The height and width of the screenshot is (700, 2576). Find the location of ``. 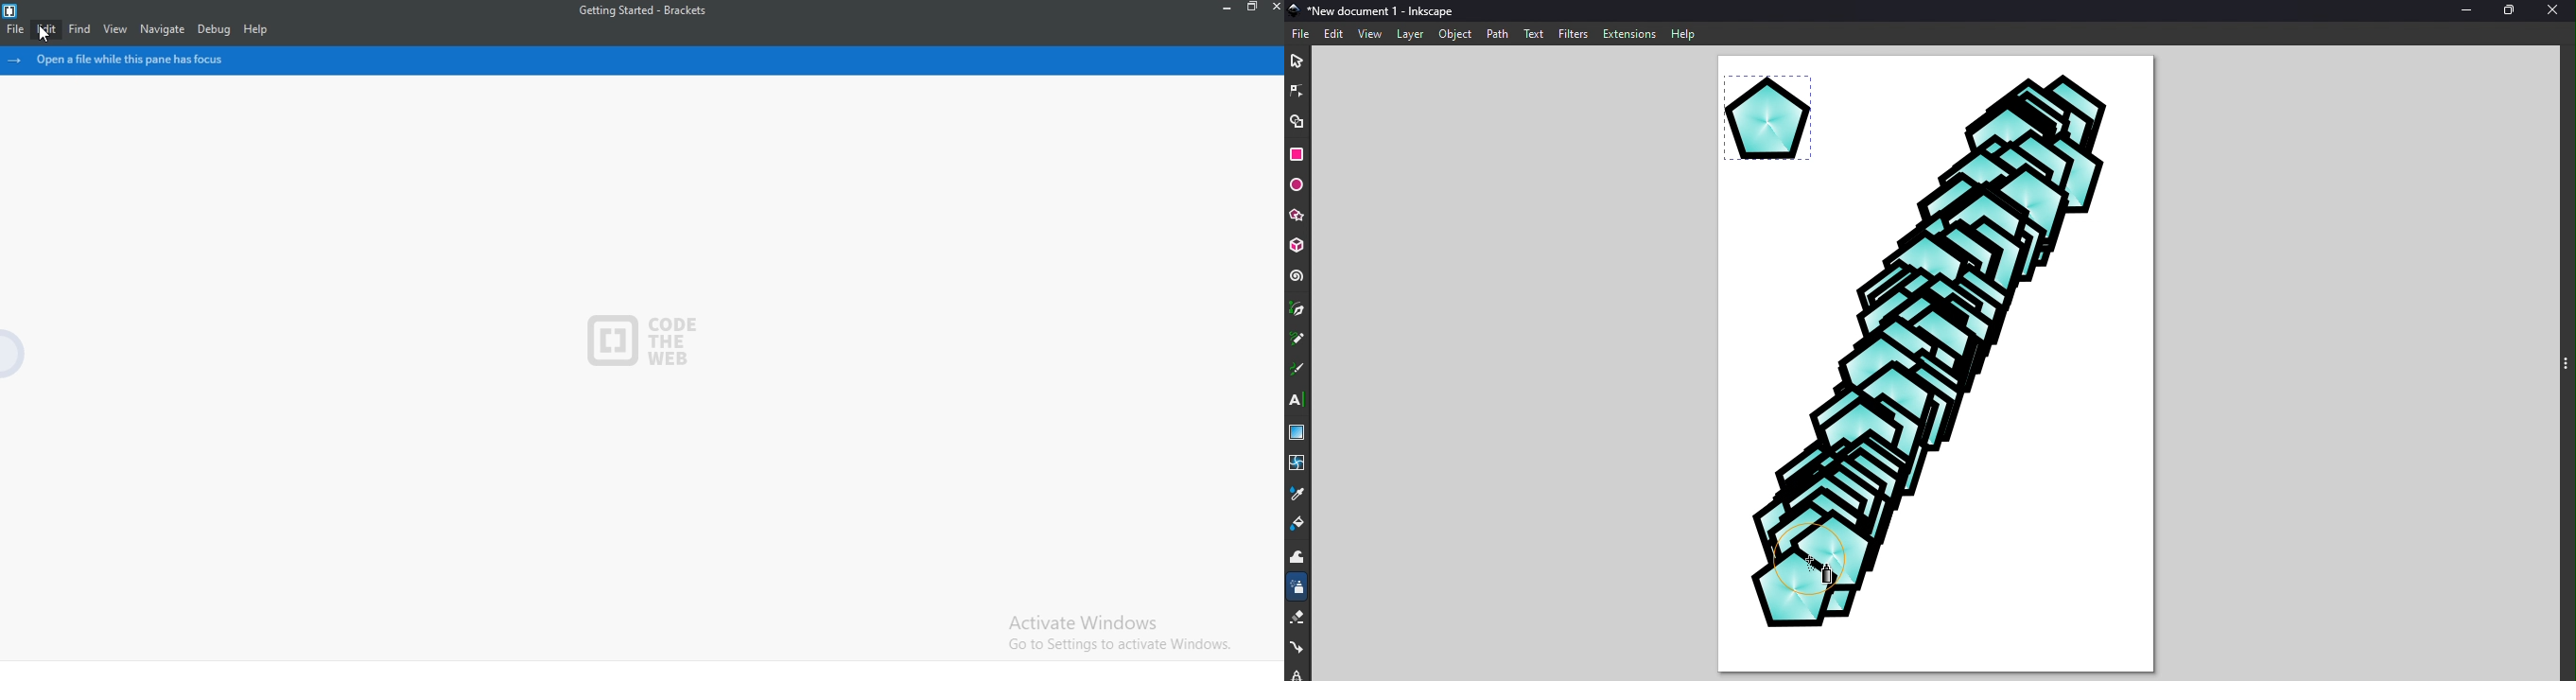

 is located at coordinates (1941, 363).